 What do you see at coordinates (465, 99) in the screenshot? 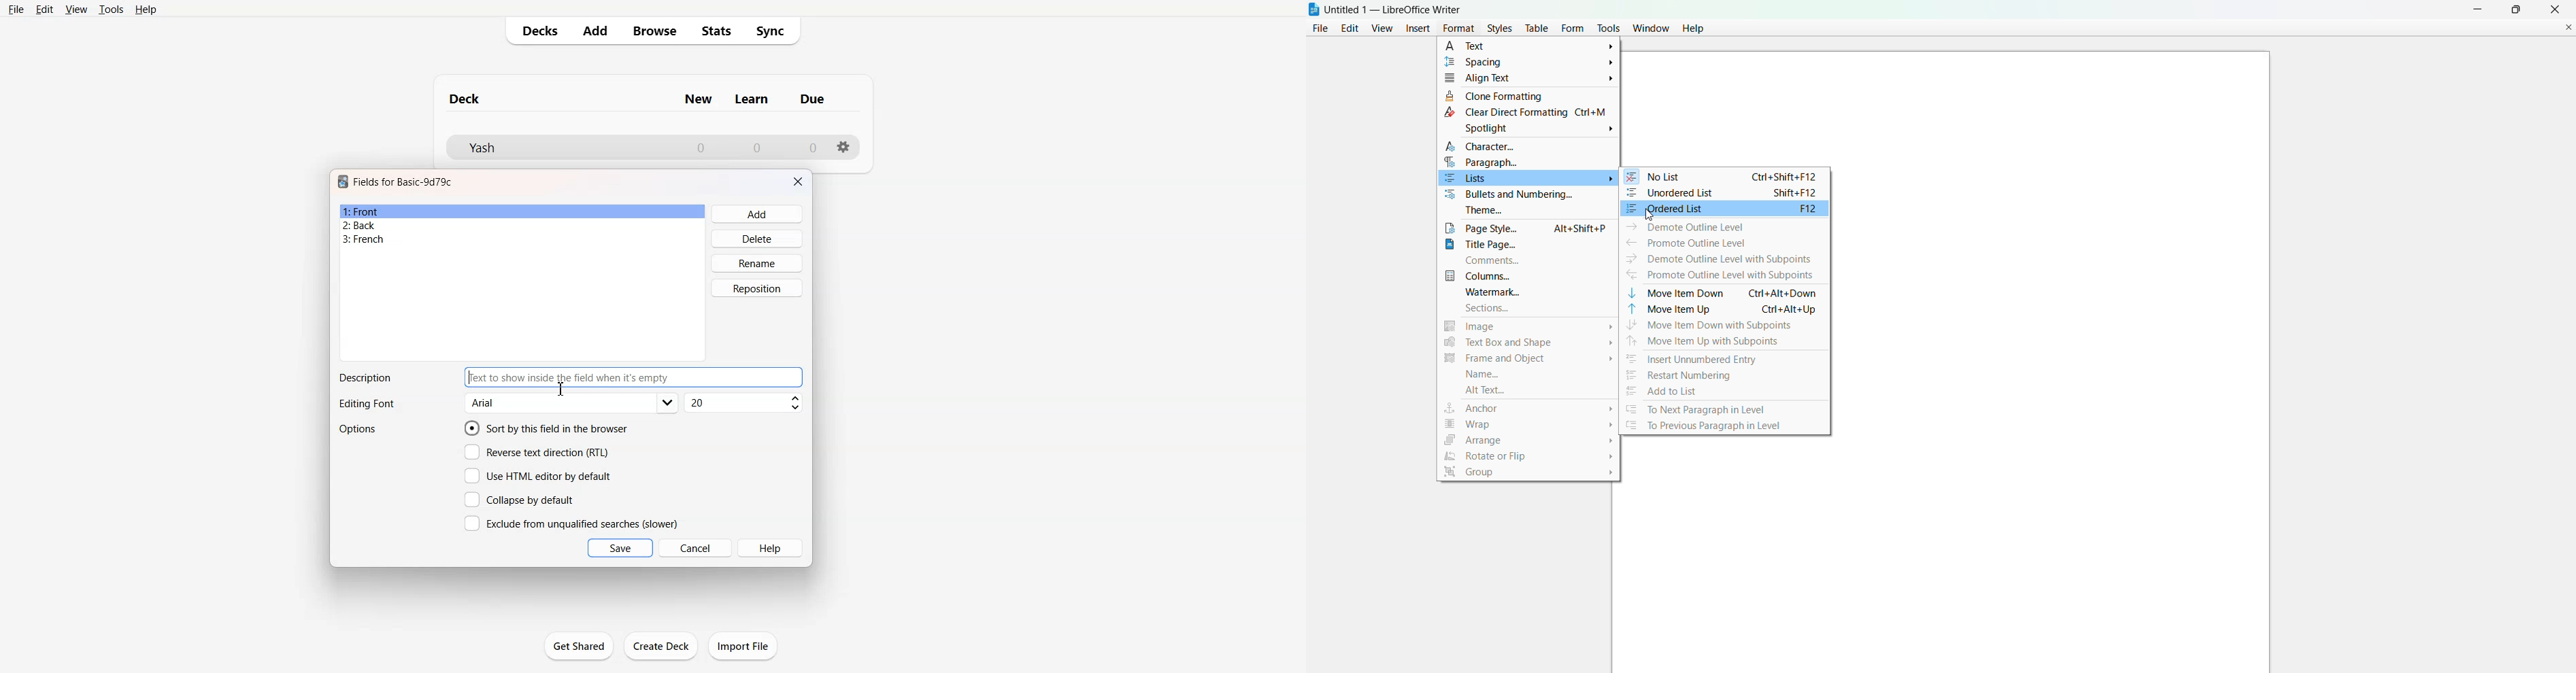
I see `Text 1` at bounding box center [465, 99].